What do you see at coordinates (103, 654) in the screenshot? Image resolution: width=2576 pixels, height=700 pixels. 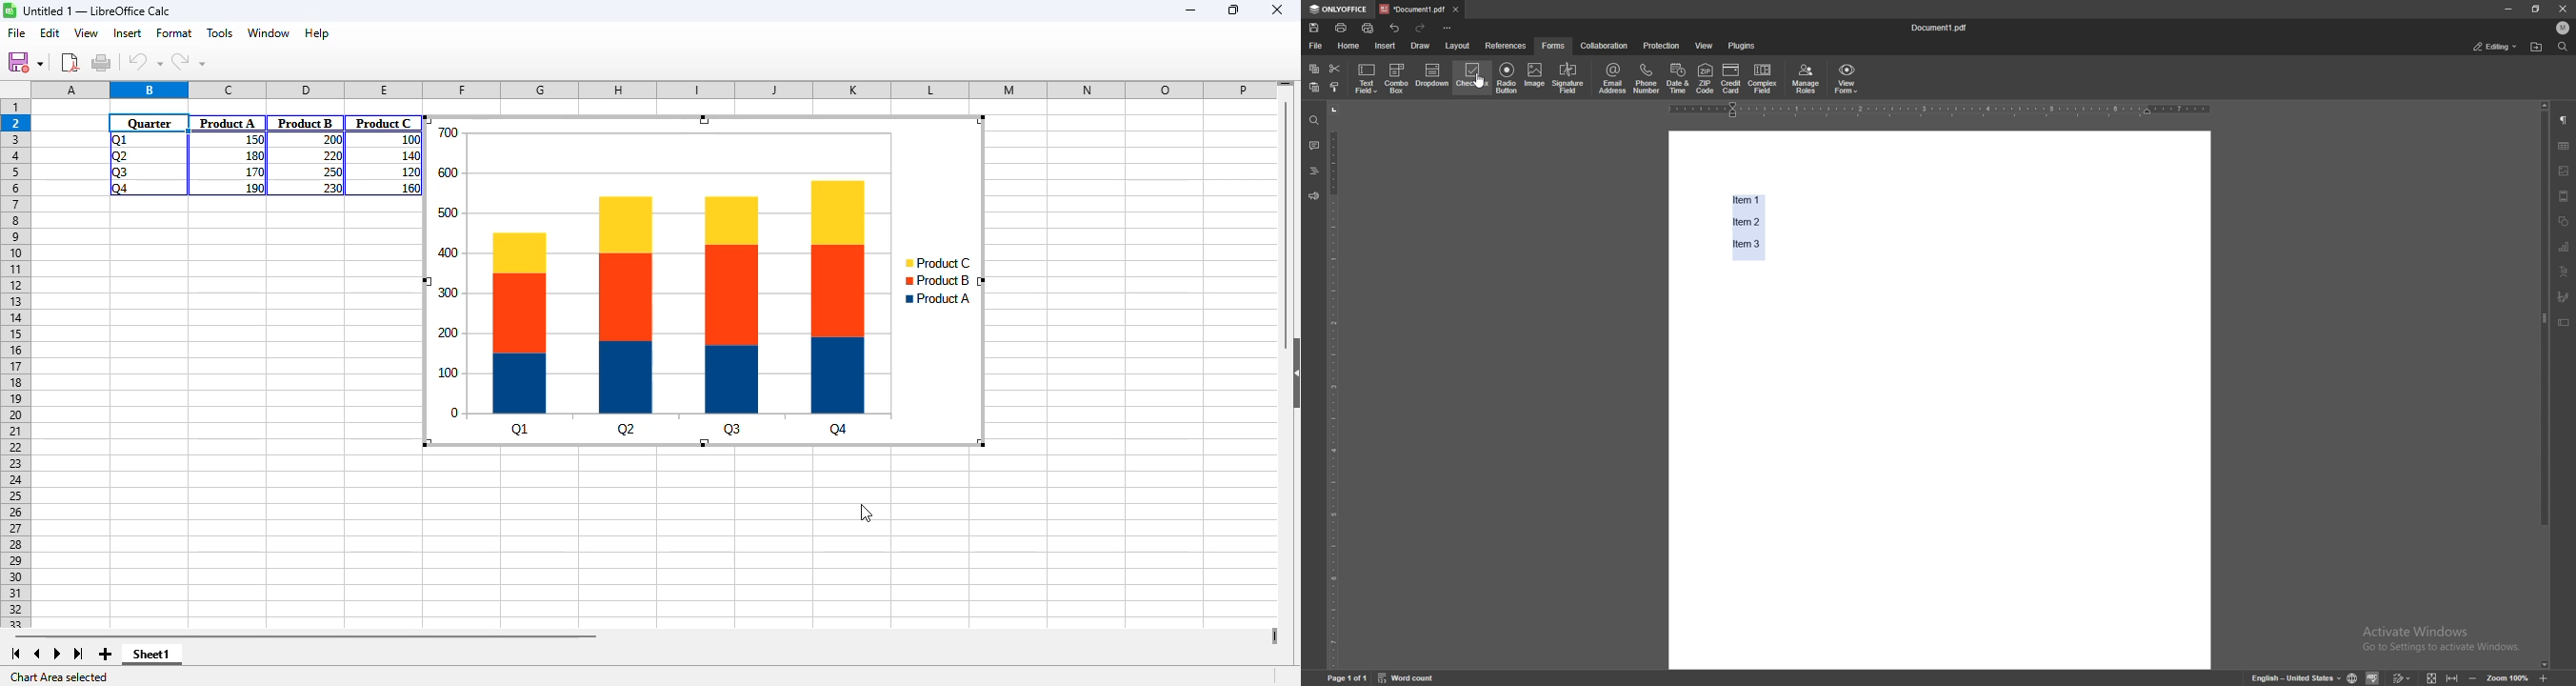 I see `add new sheet` at bounding box center [103, 654].